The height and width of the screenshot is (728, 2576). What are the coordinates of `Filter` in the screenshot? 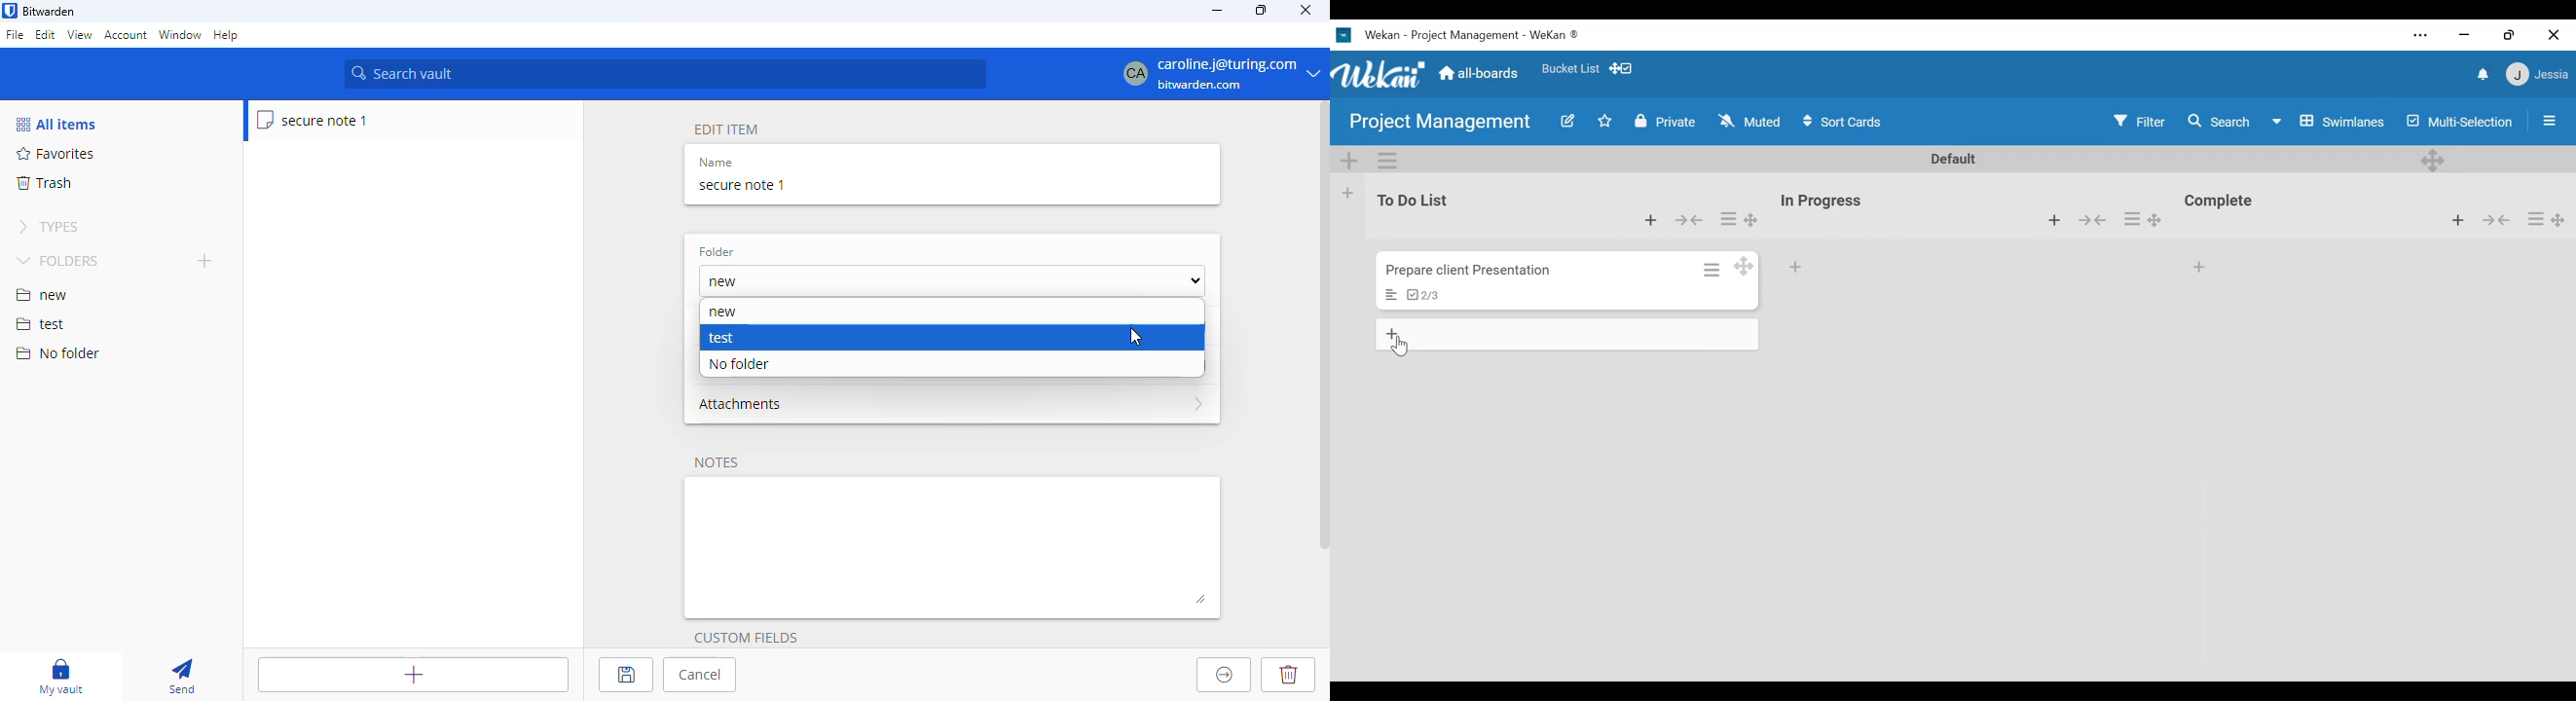 It's located at (2141, 121).